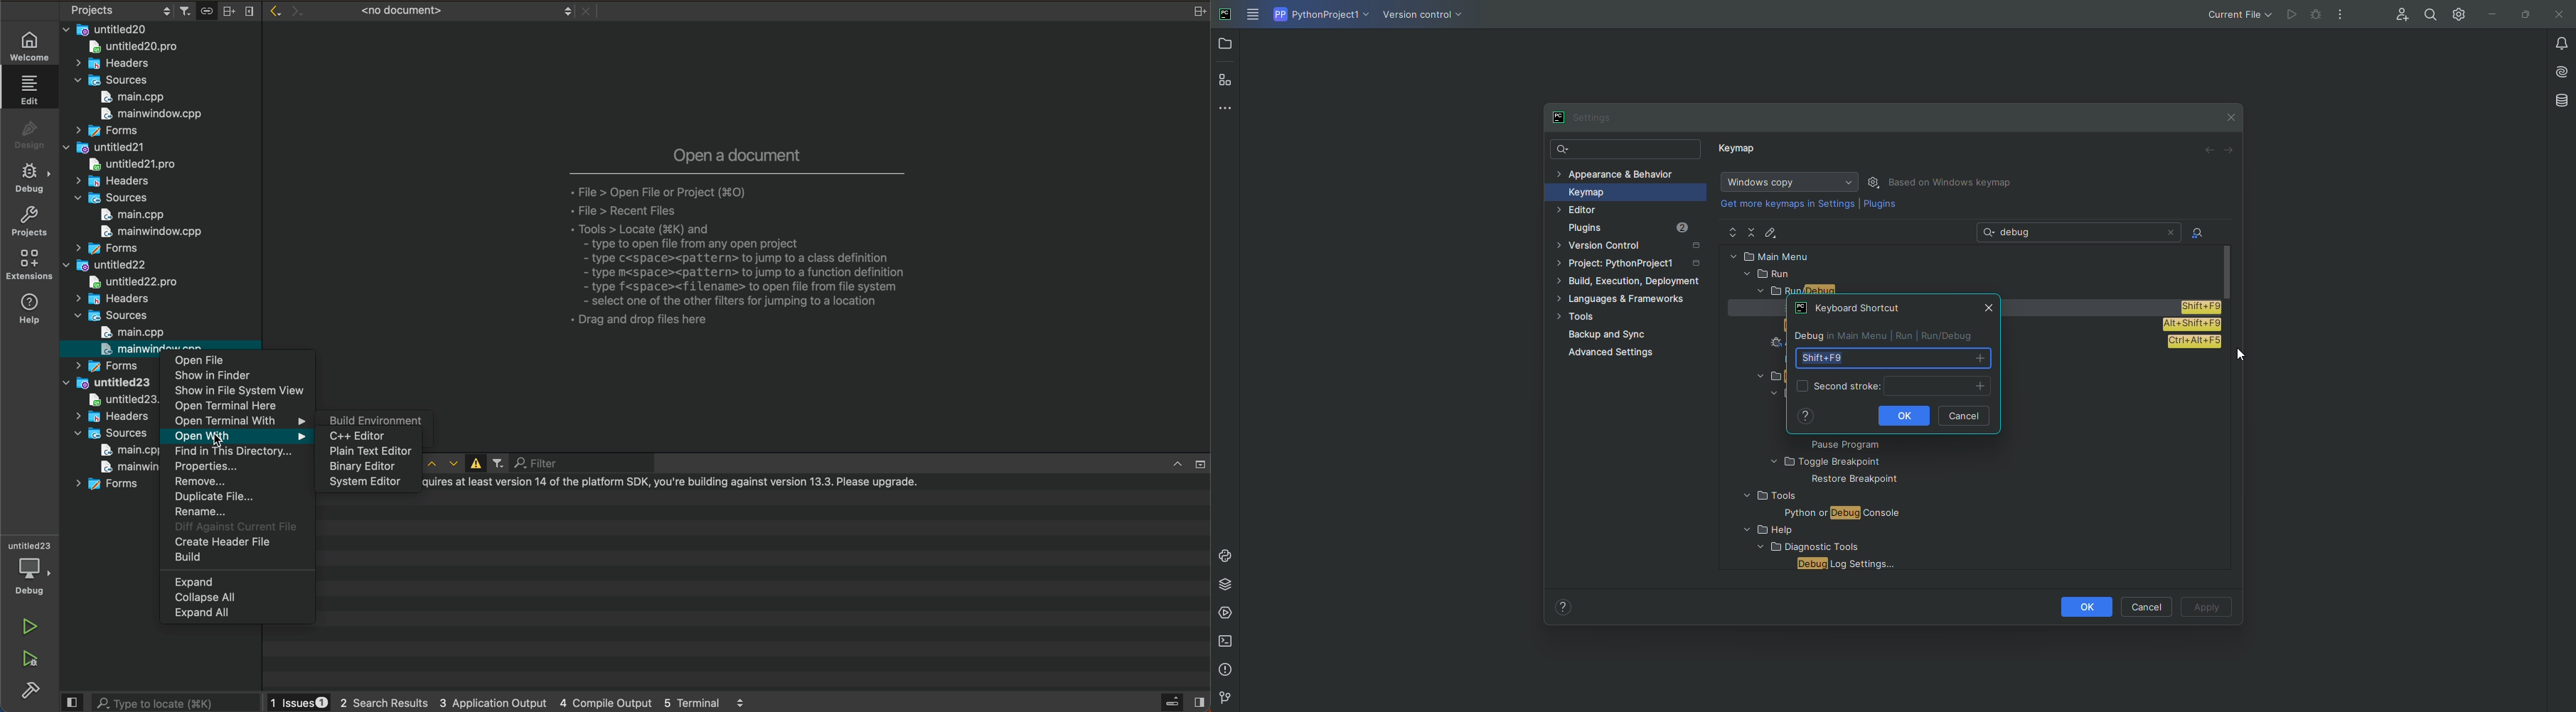 The image size is (2576, 728). Describe the element at coordinates (447, 11) in the screenshot. I see `file tab` at that location.